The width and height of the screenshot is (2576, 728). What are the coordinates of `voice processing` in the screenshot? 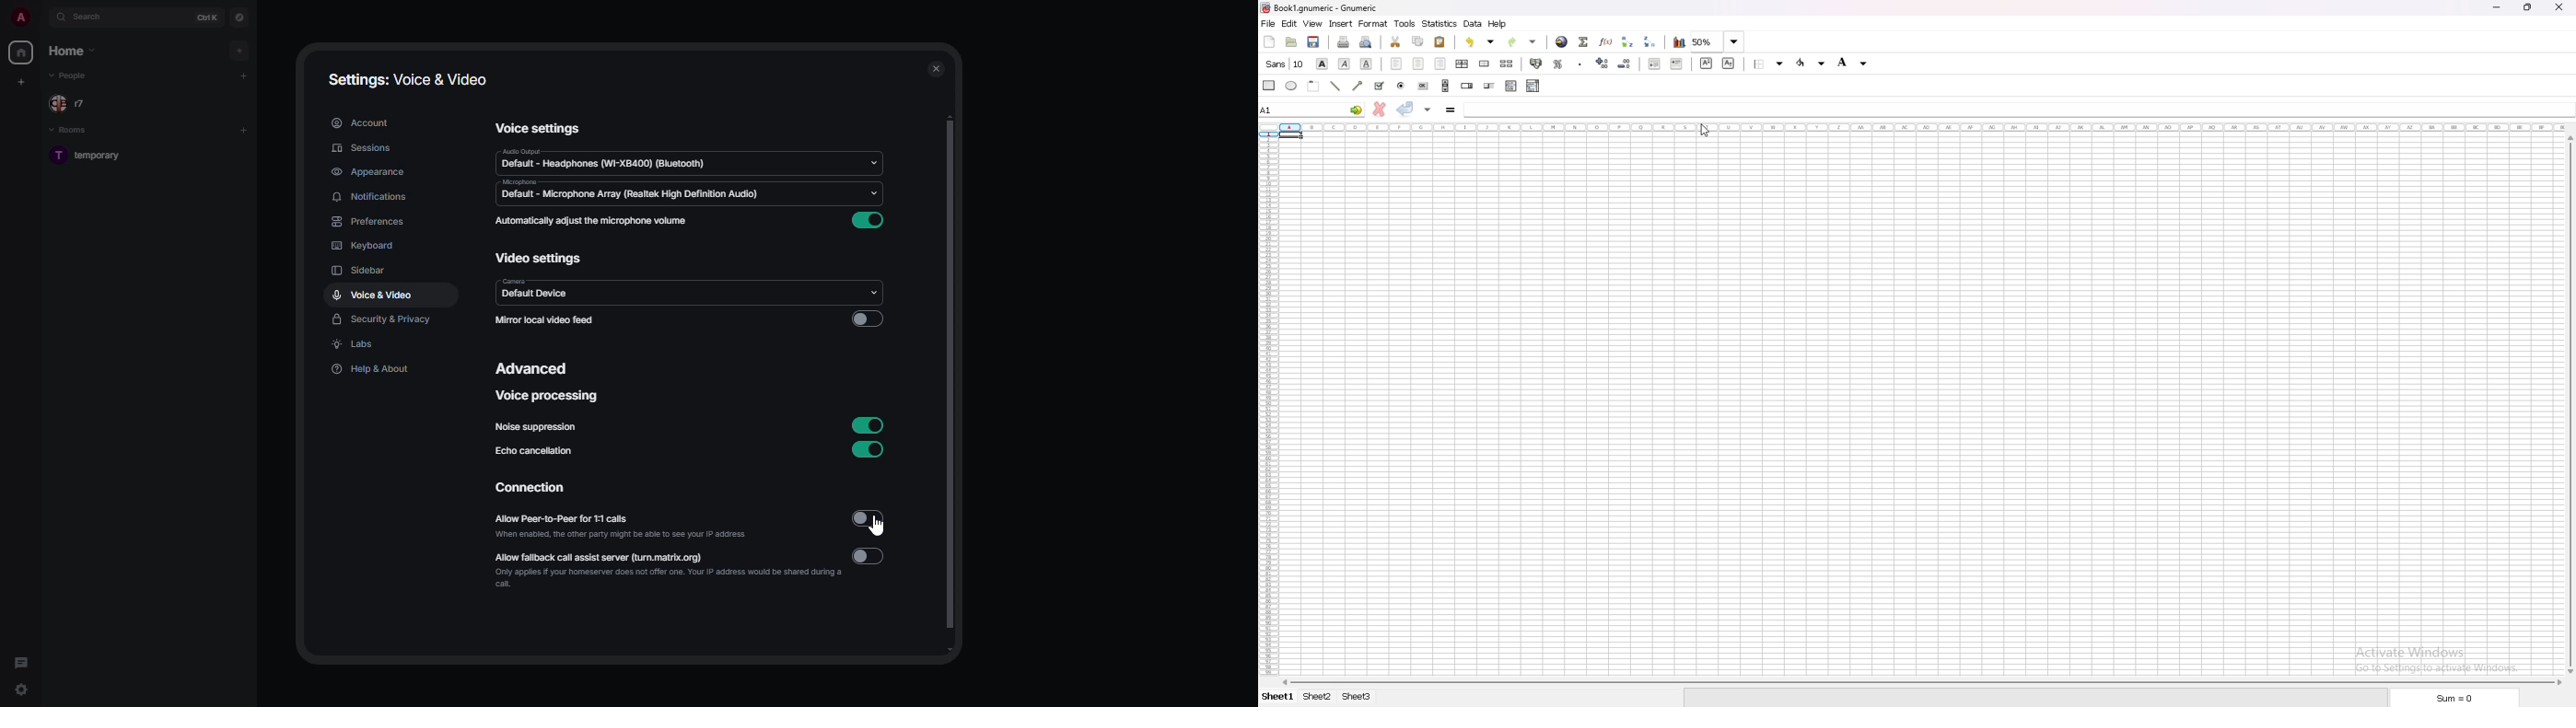 It's located at (548, 398).